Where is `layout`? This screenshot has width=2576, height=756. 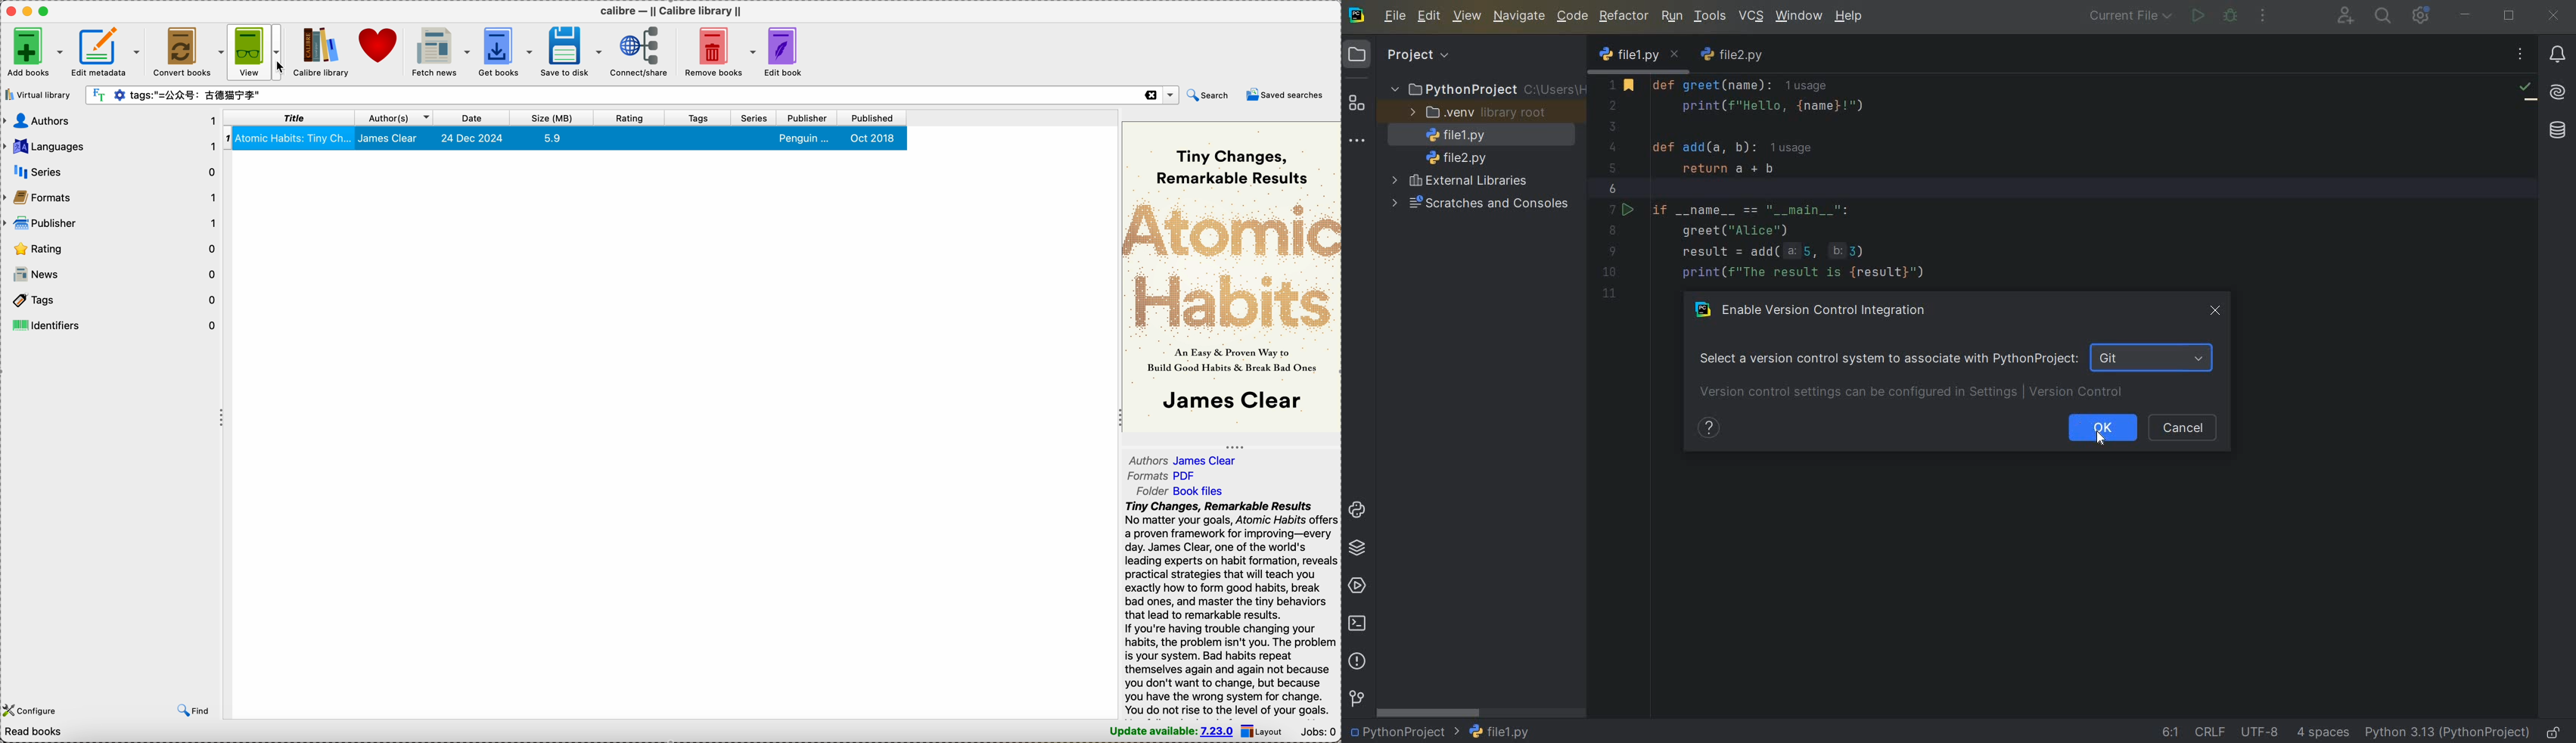
layout is located at coordinates (1264, 730).